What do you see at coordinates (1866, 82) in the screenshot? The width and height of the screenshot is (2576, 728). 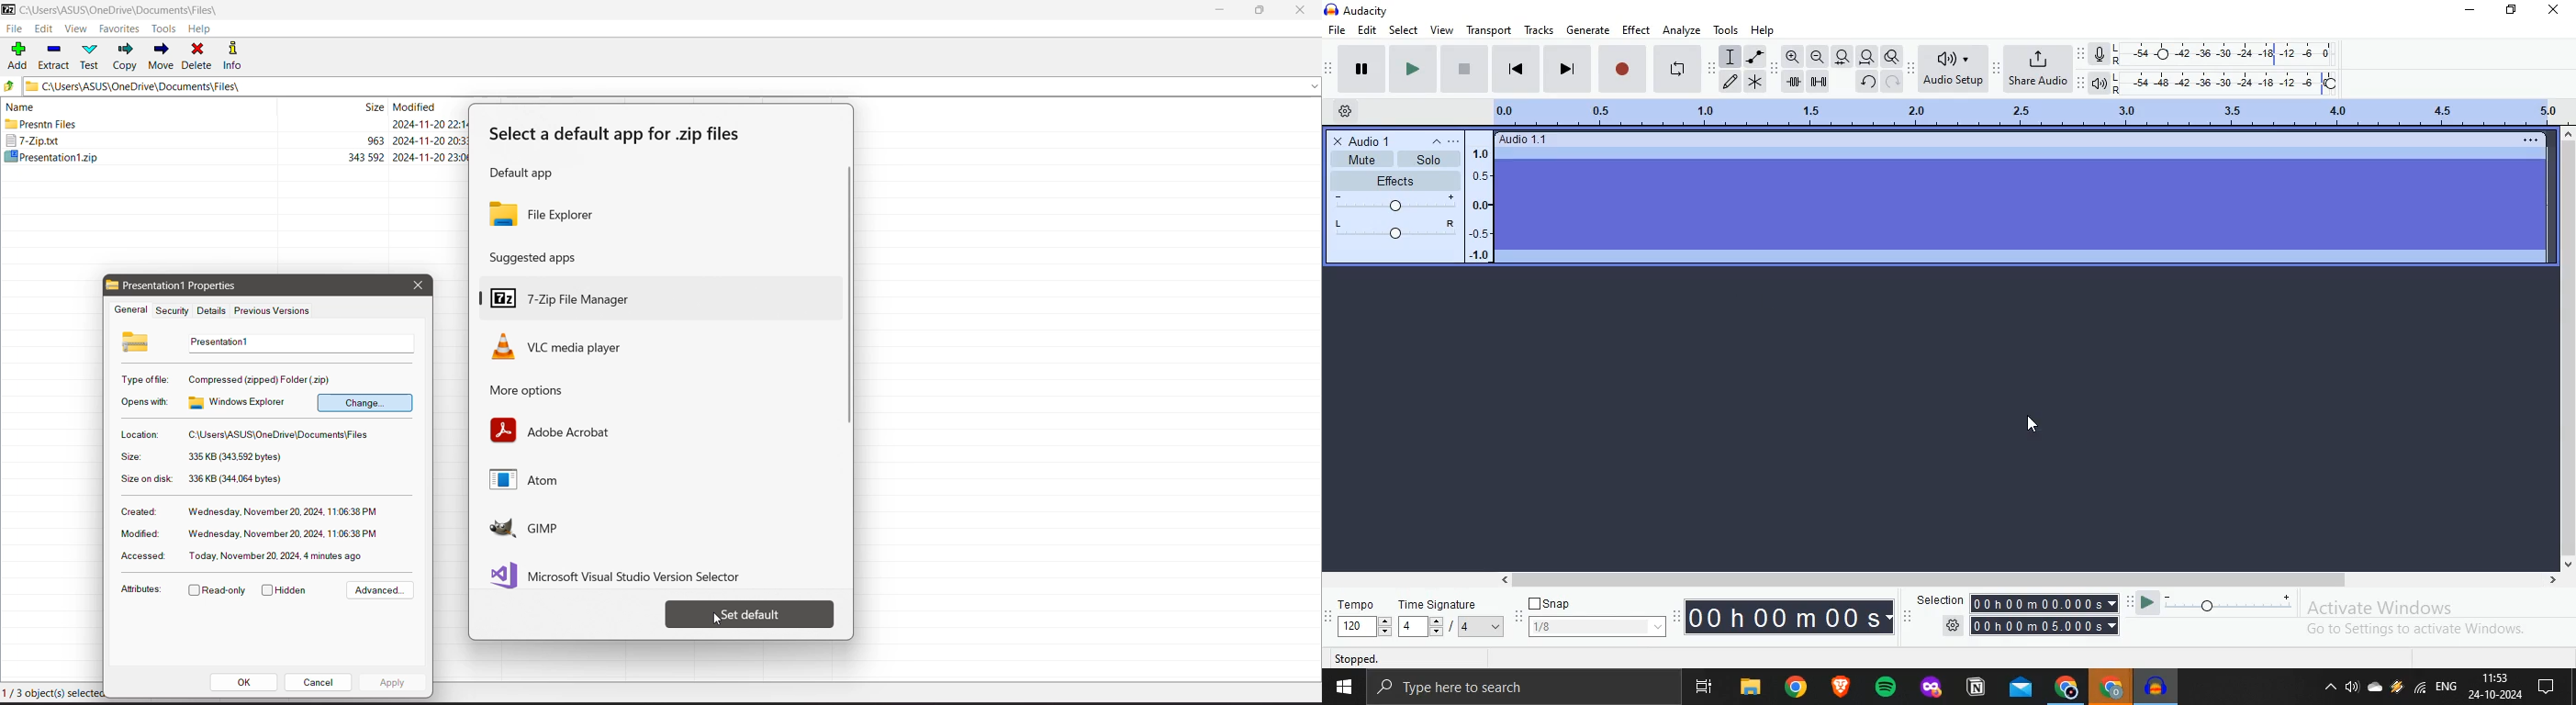 I see `Revert Changes` at bounding box center [1866, 82].